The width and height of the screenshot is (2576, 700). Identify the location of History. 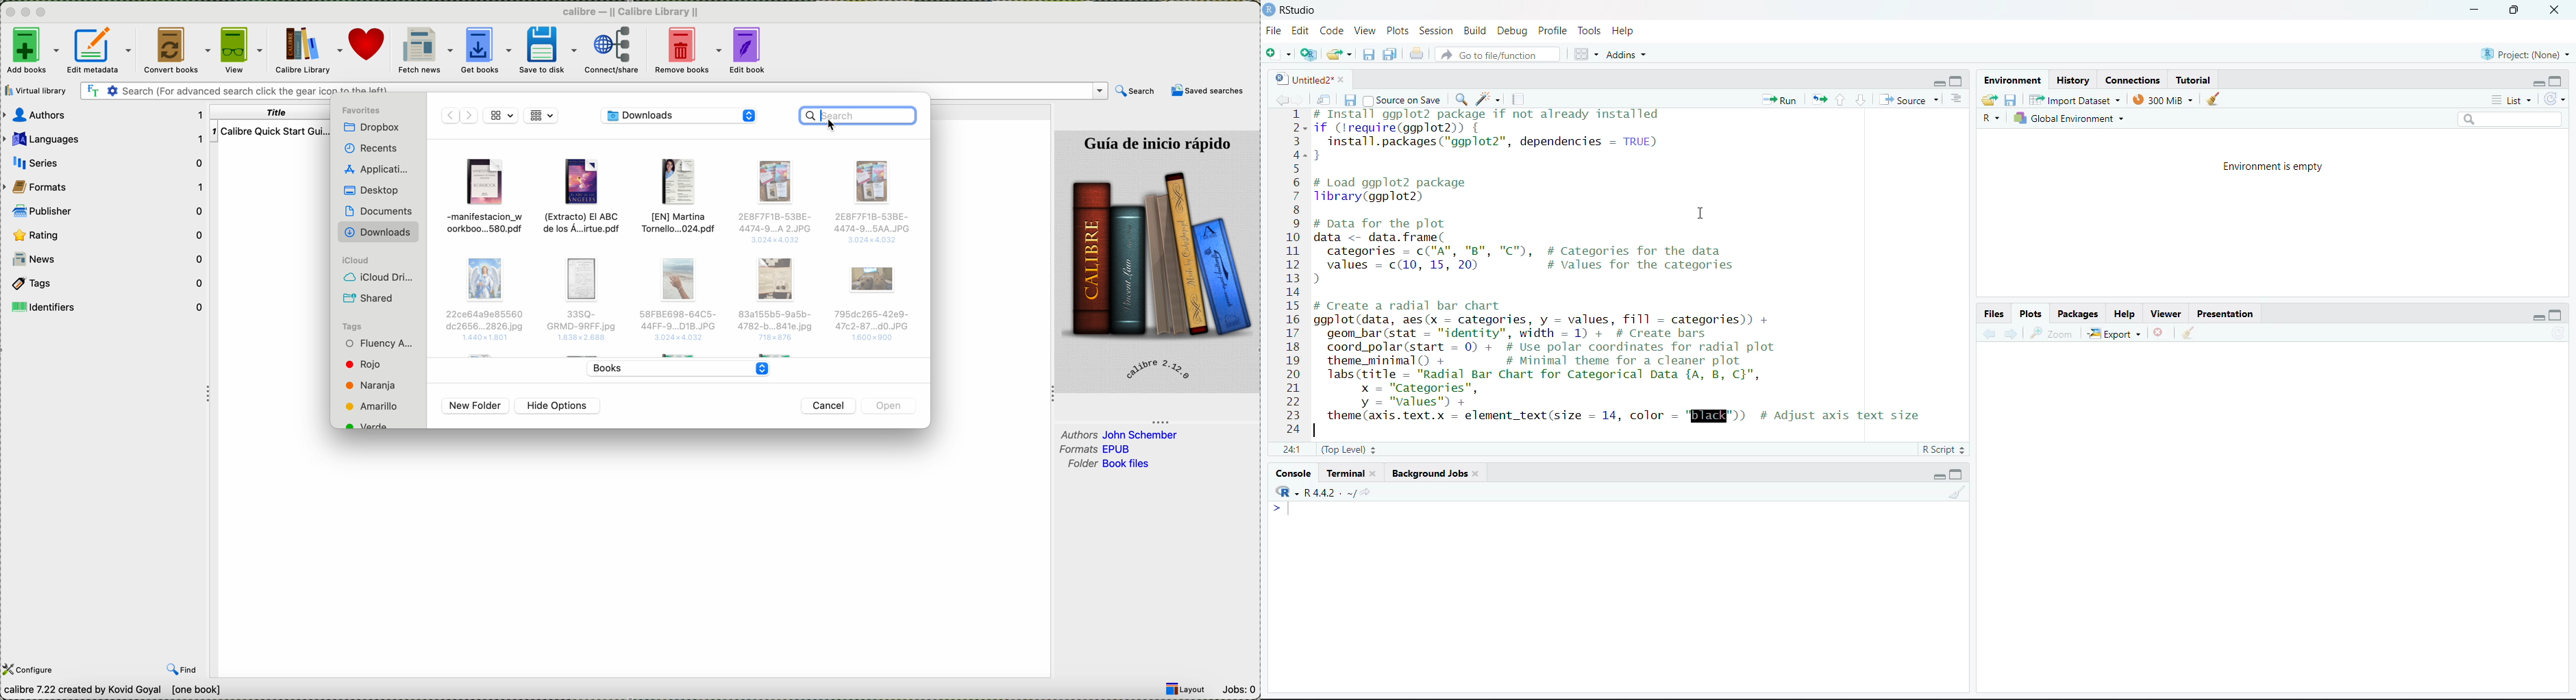
(2073, 81).